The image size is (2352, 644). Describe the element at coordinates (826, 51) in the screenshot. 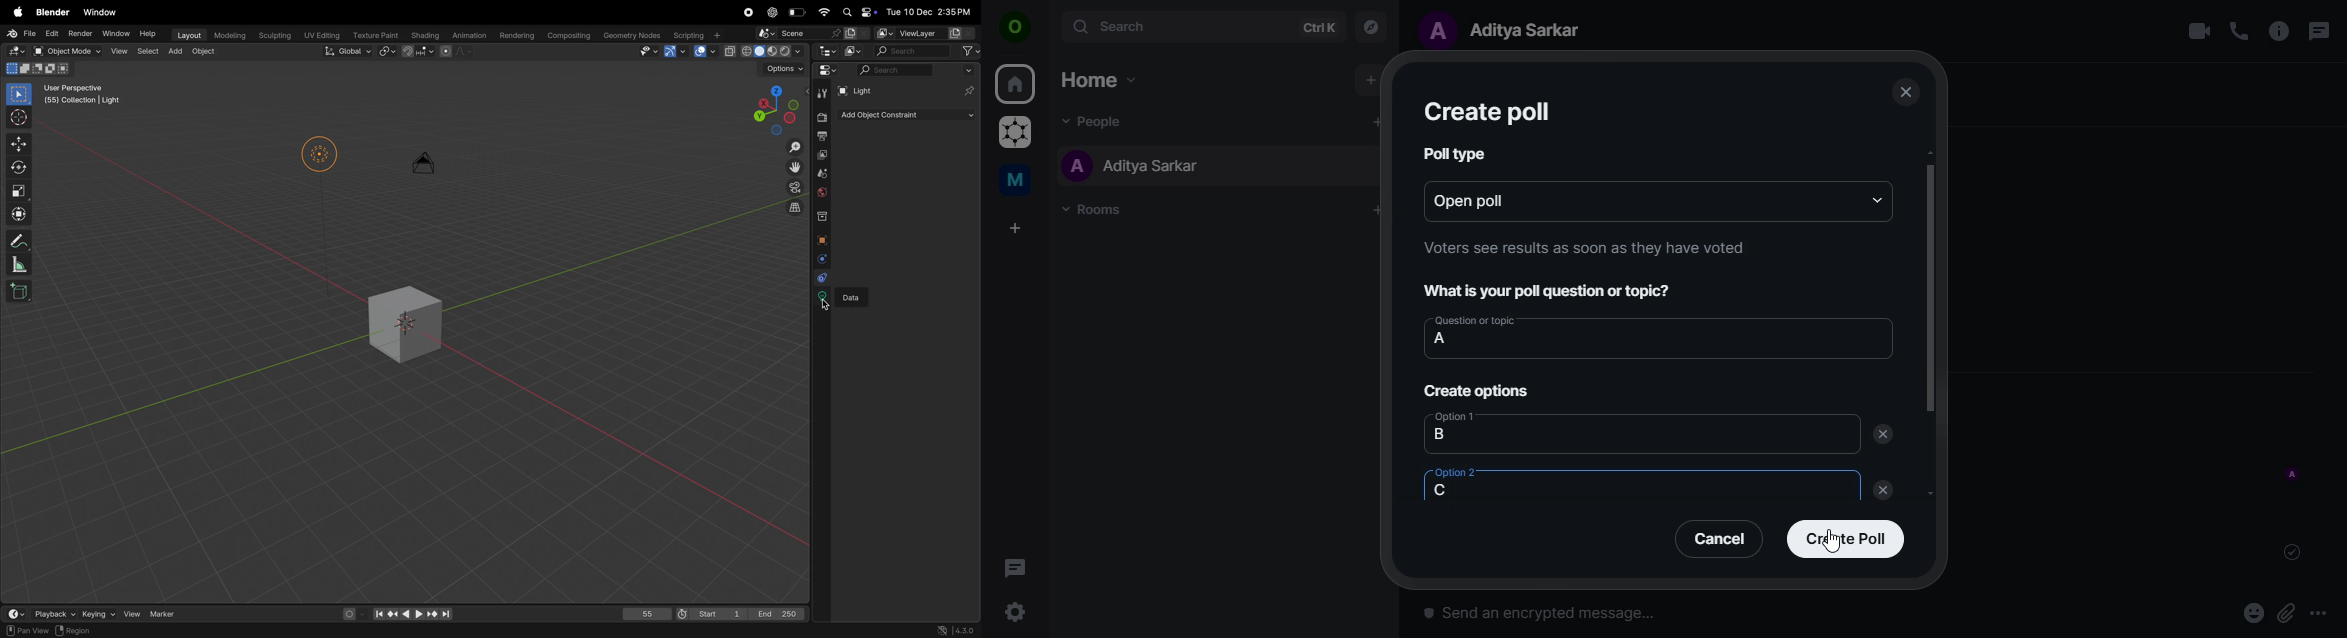

I see `editor type` at that location.